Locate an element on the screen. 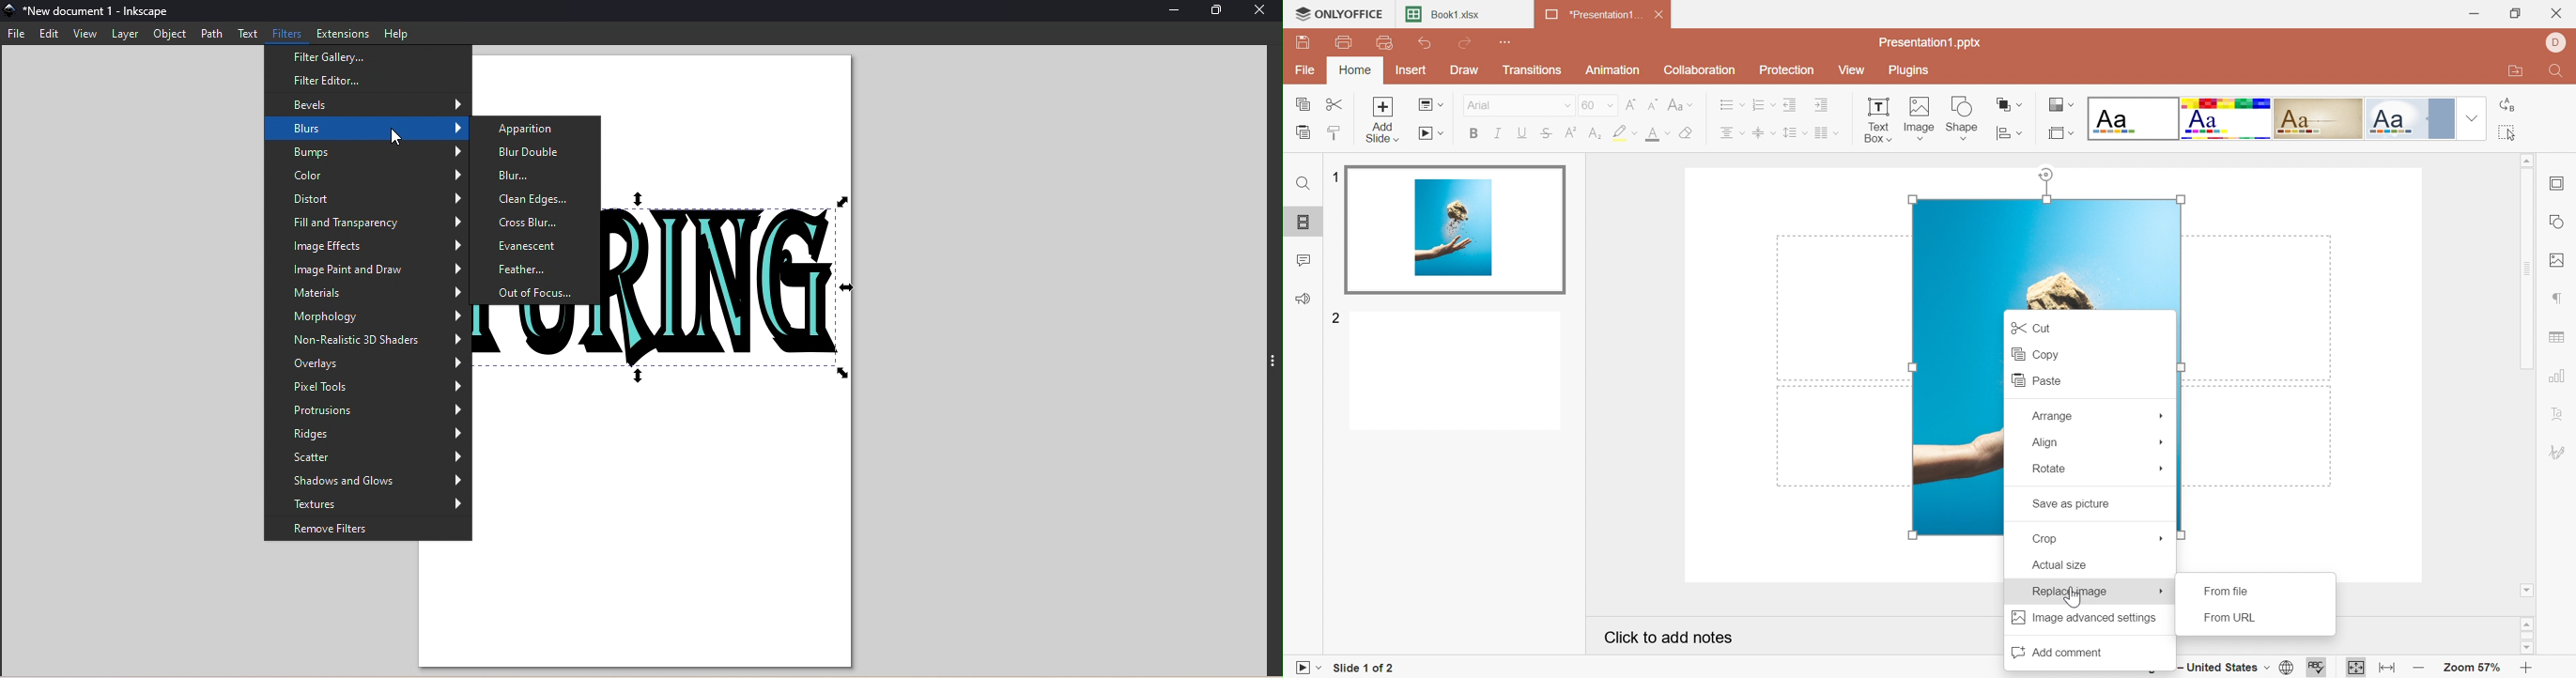  Insert columns is located at coordinates (1827, 131).